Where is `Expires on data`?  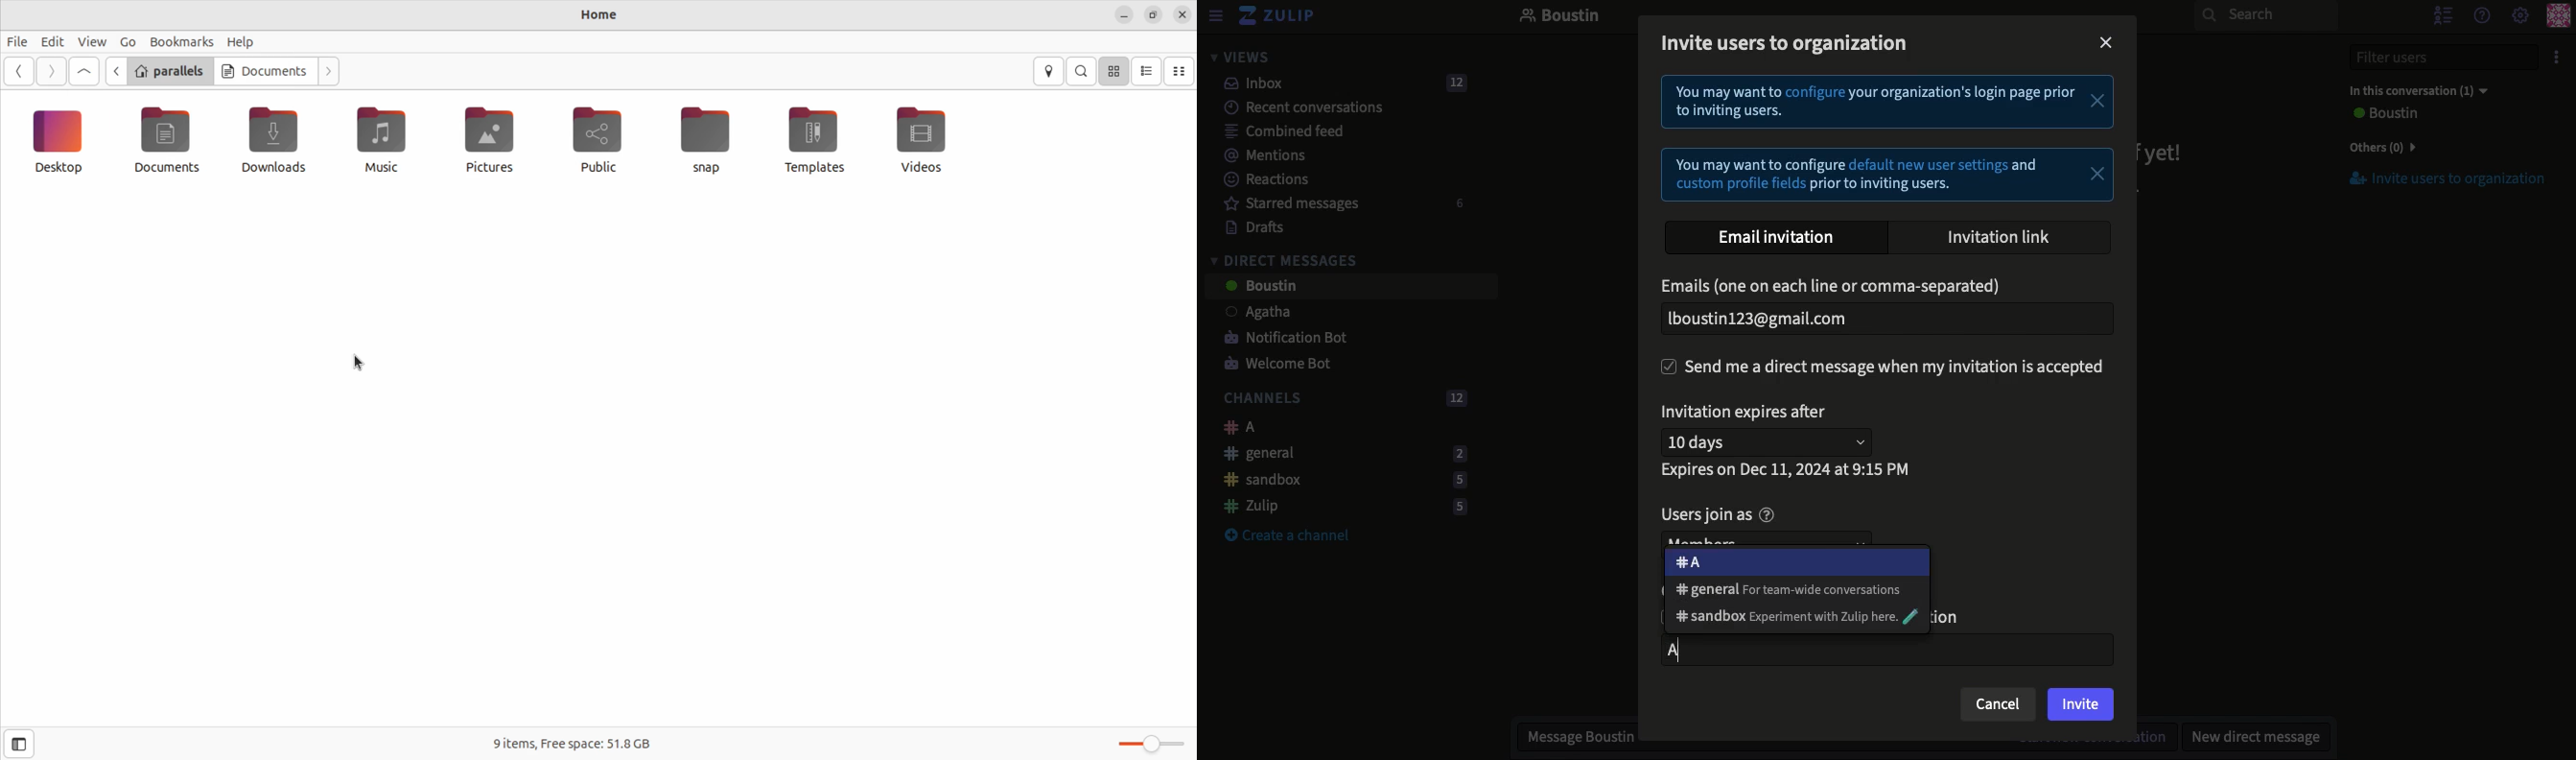 Expires on data is located at coordinates (1788, 469).